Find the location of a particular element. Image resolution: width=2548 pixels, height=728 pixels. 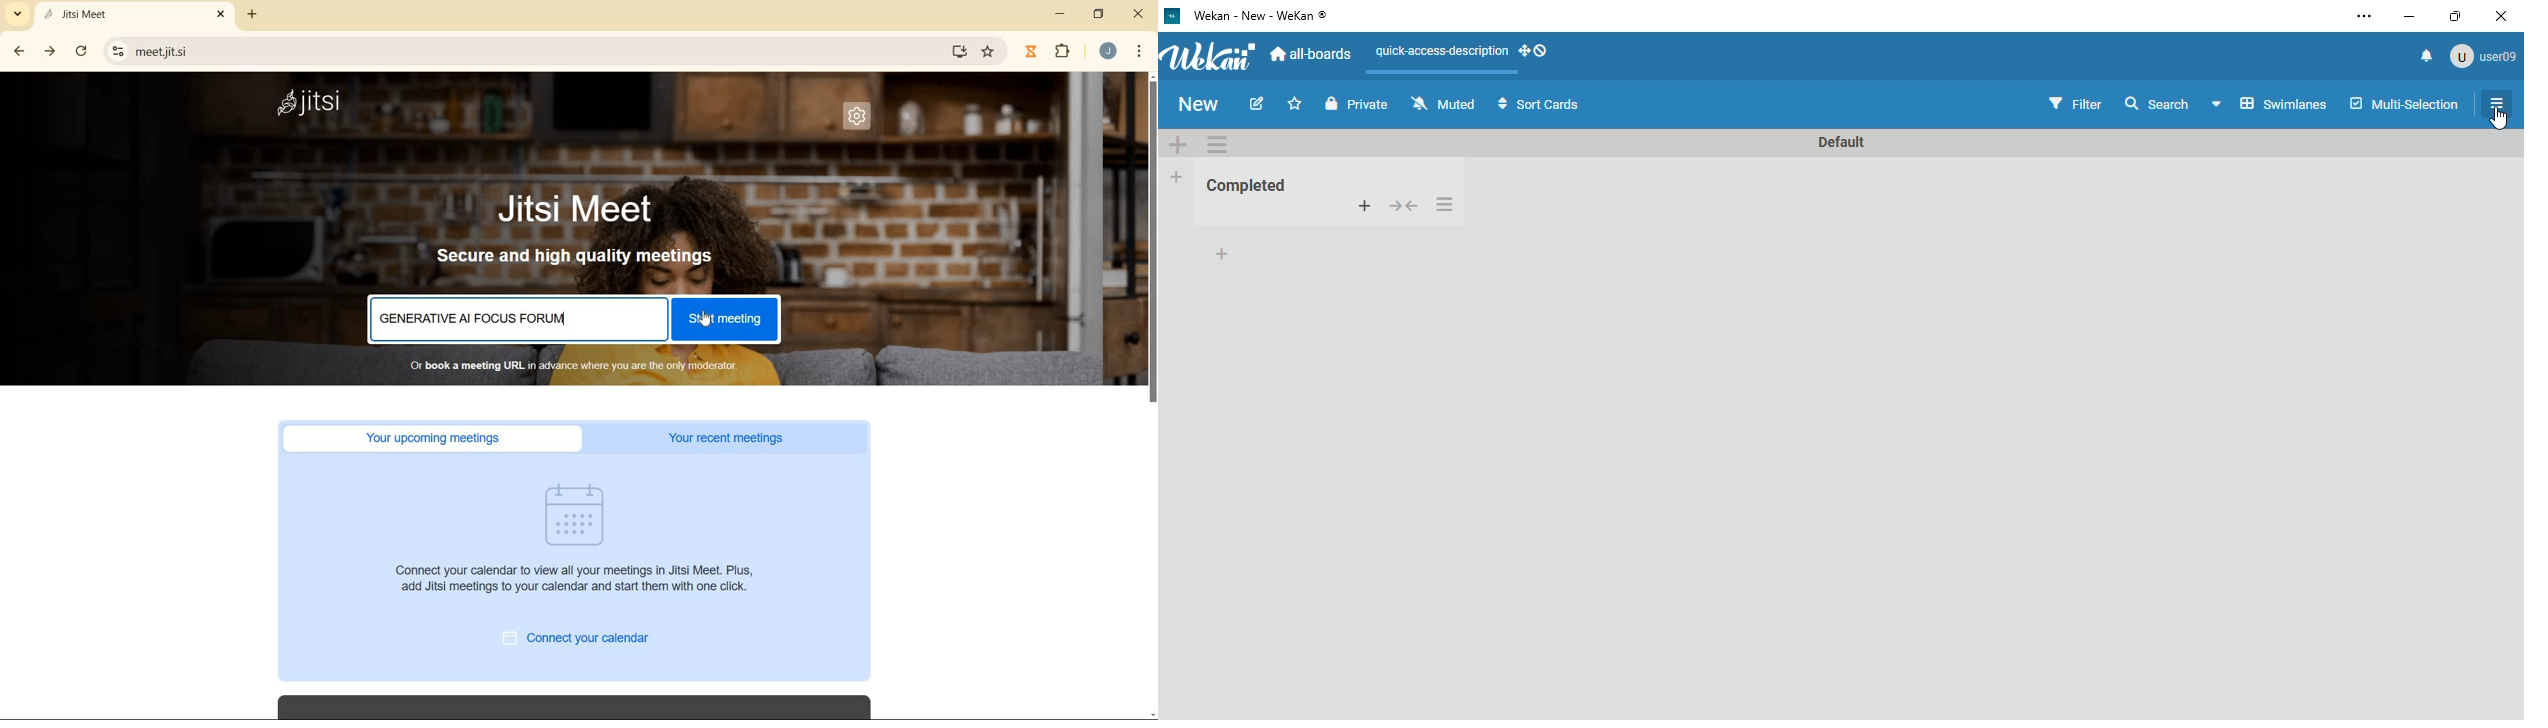

muted is located at coordinates (1443, 103).